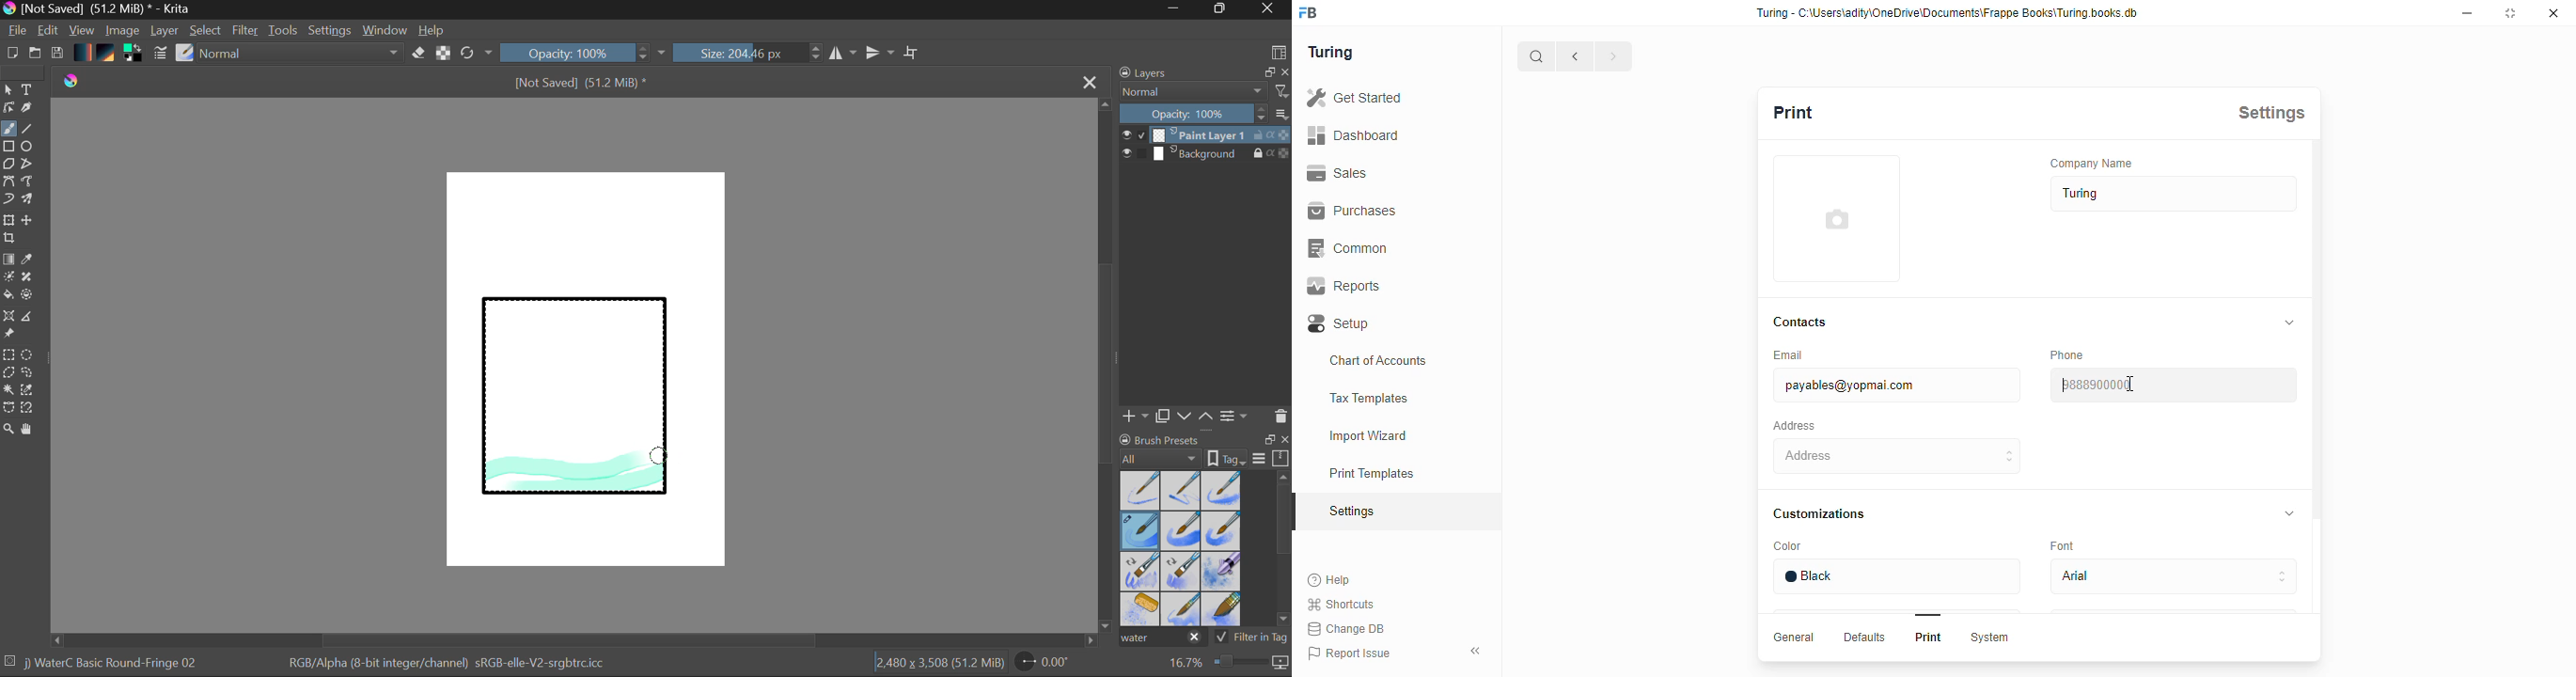 This screenshot has height=700, width=2576. What do you see at coordinates (1823, 514) in the screenshot?
I see `‘Customizations` at bounding box center [1823, 514].